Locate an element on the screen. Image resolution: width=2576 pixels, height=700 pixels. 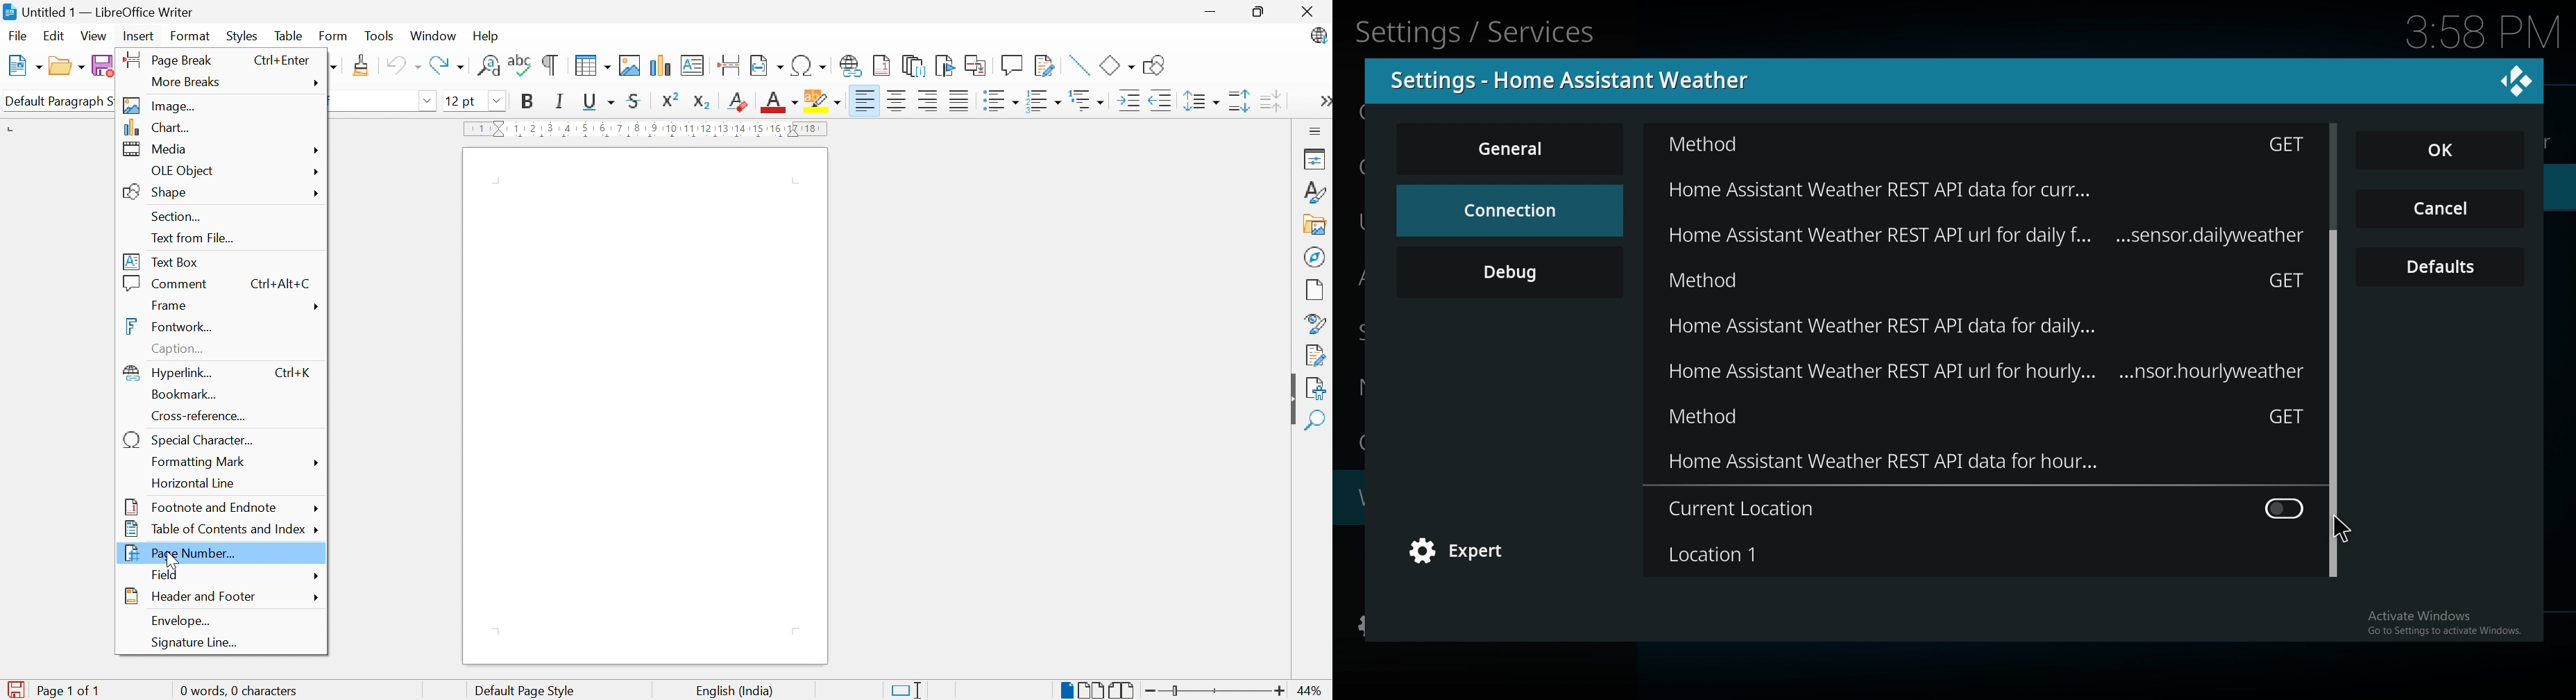
cursor is located at coordinates (2343, 530).